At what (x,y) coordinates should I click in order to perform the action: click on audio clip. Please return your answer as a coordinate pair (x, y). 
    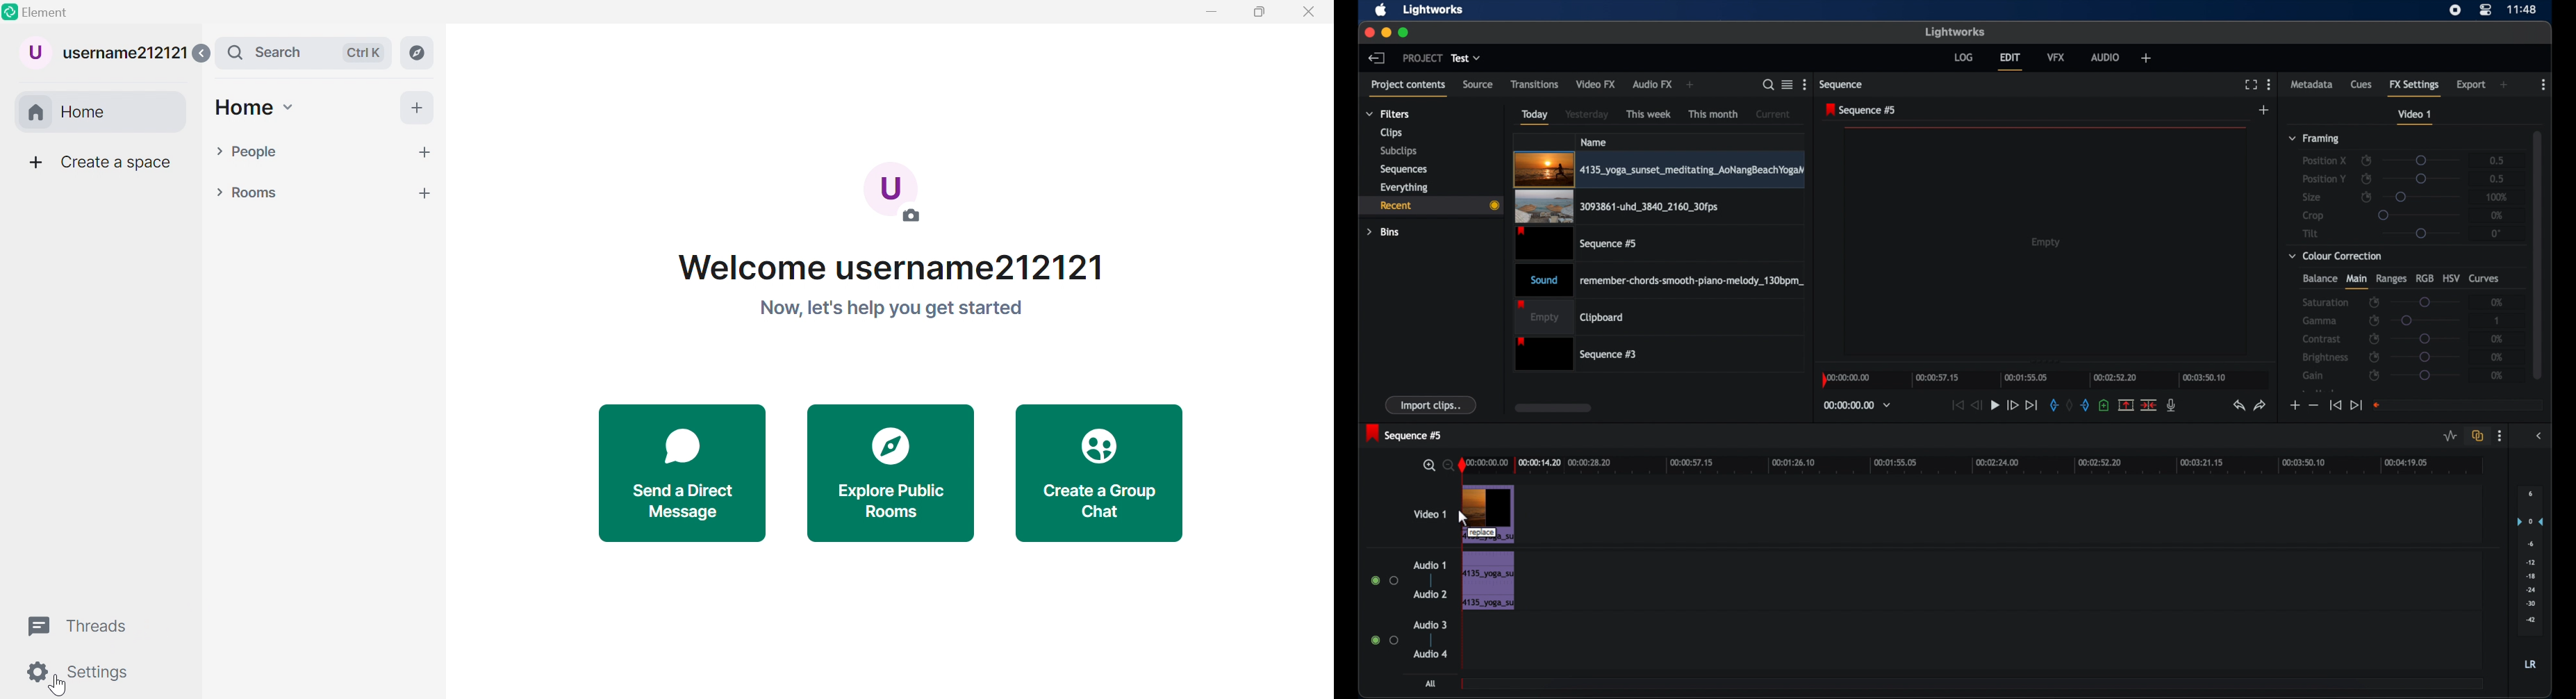
    Looking at the image, I should click on (1660, 279).